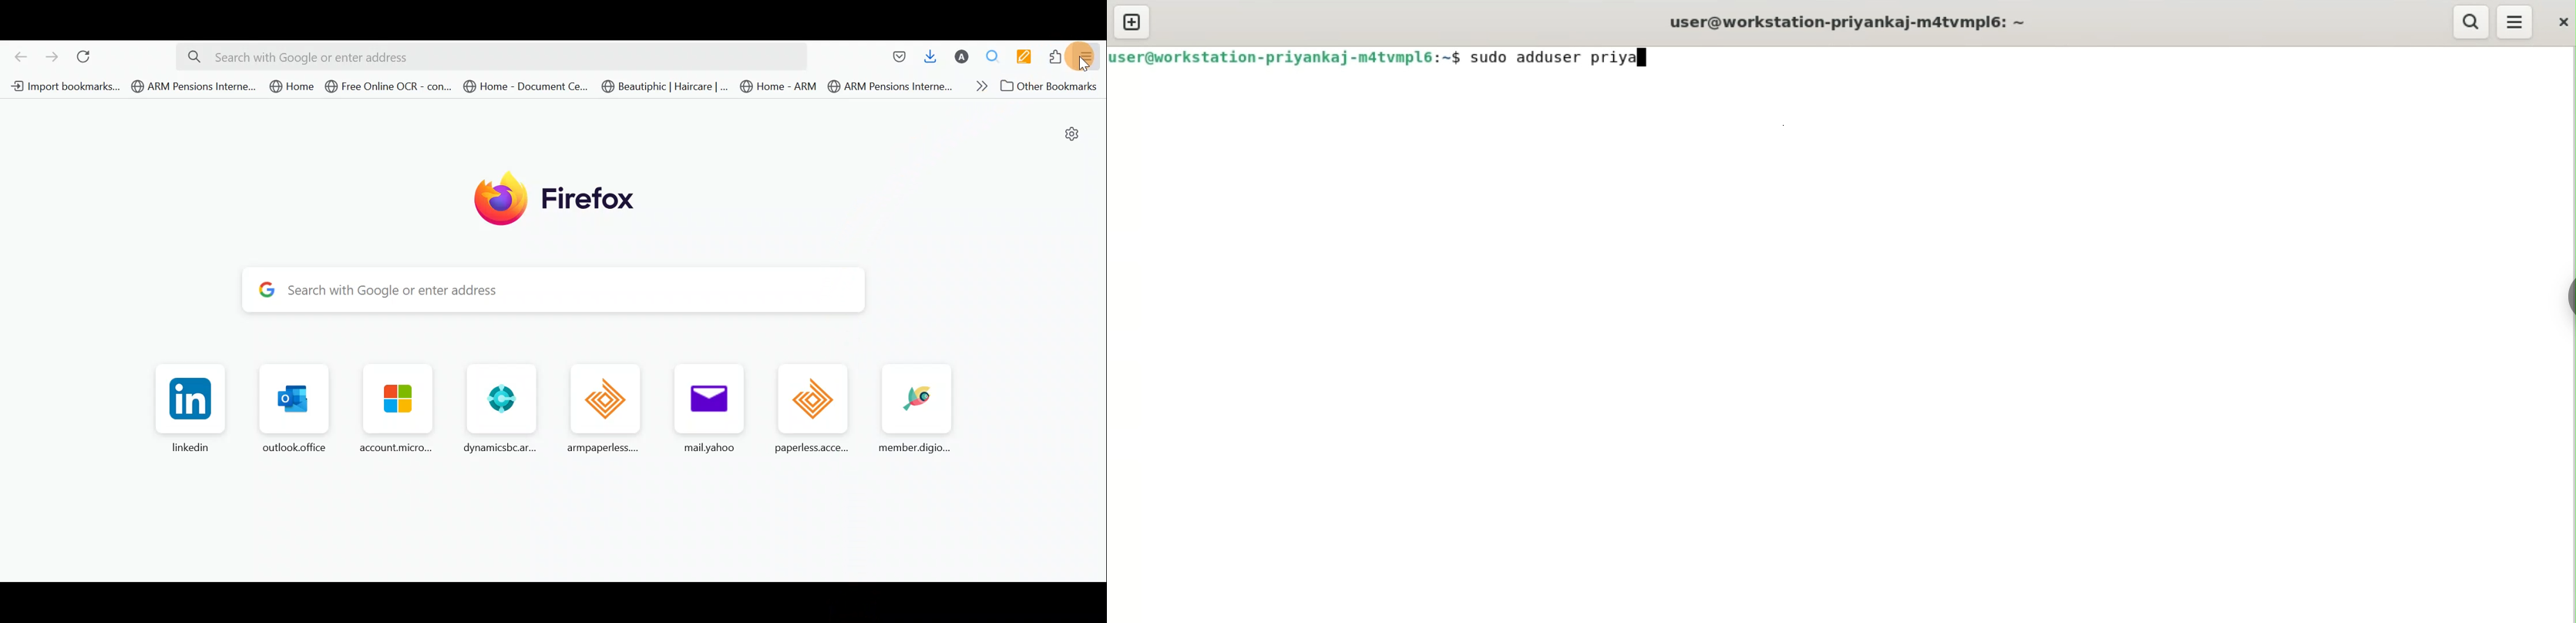 The width and height of the screenshot is (2576, 644). What do you see at coordinates (1557, 57) in the screenshot?
I see `sudo adduser priya` at bounding box center [1557, 57].